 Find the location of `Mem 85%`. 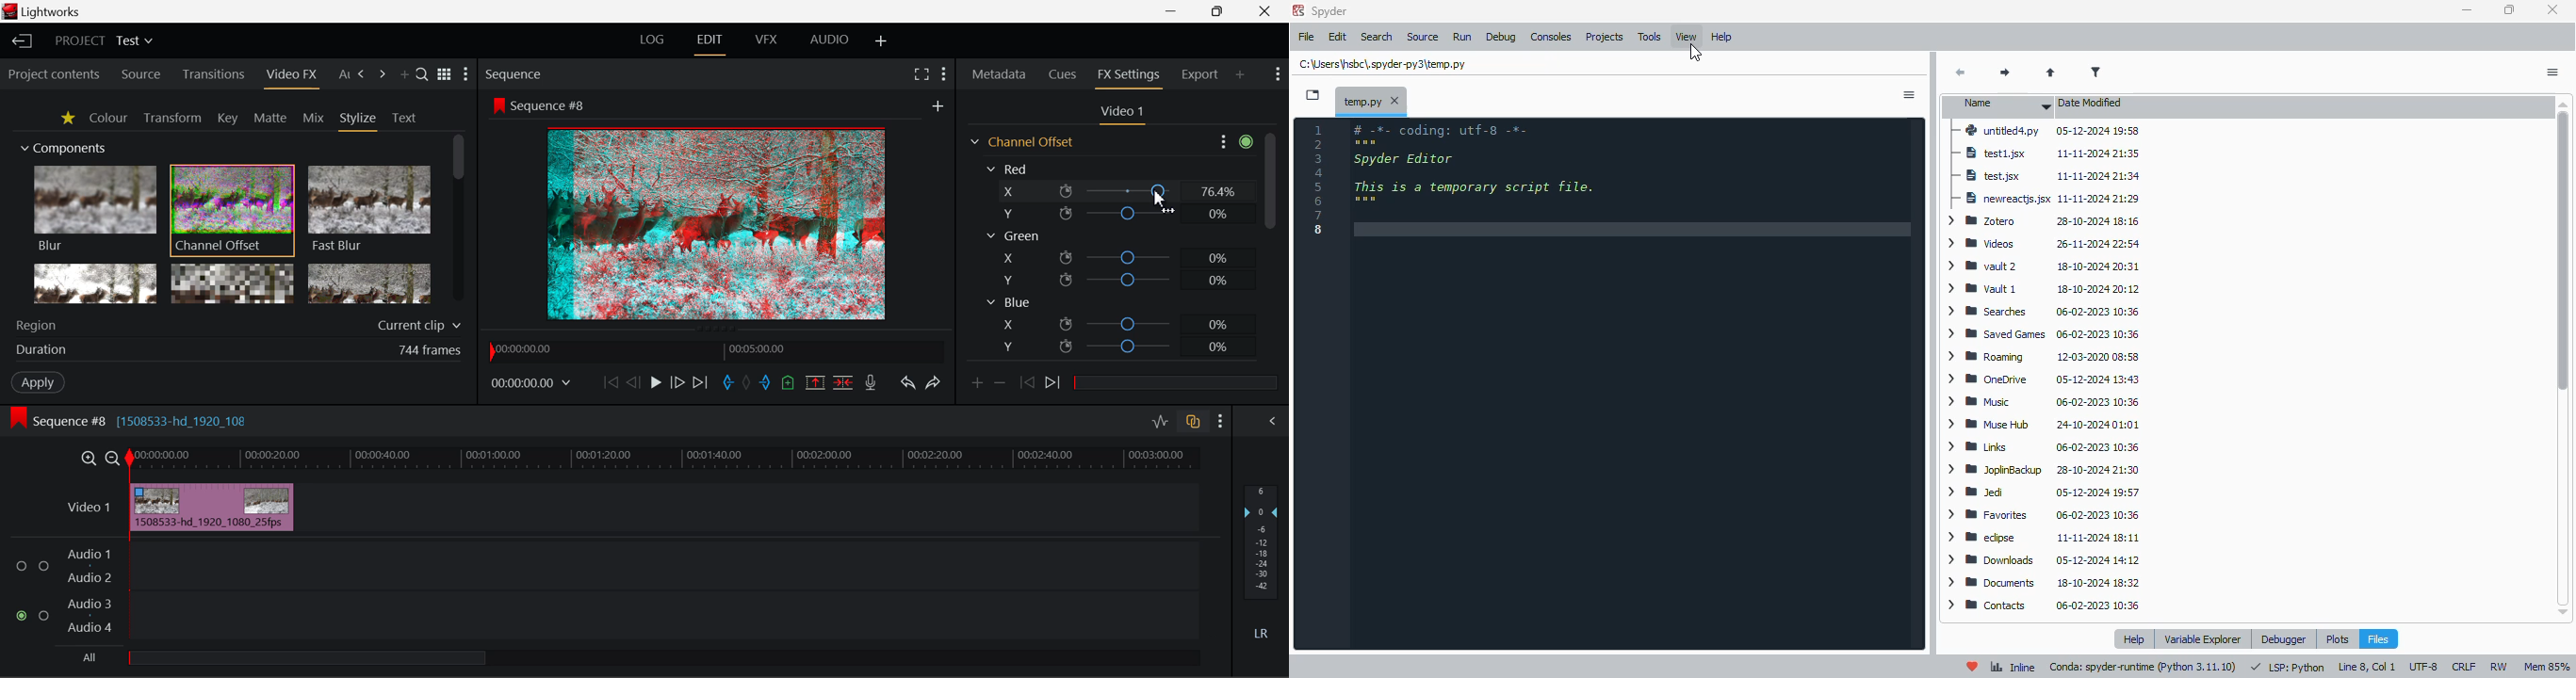

Mem 85% is located at coordinates (2547, 667).